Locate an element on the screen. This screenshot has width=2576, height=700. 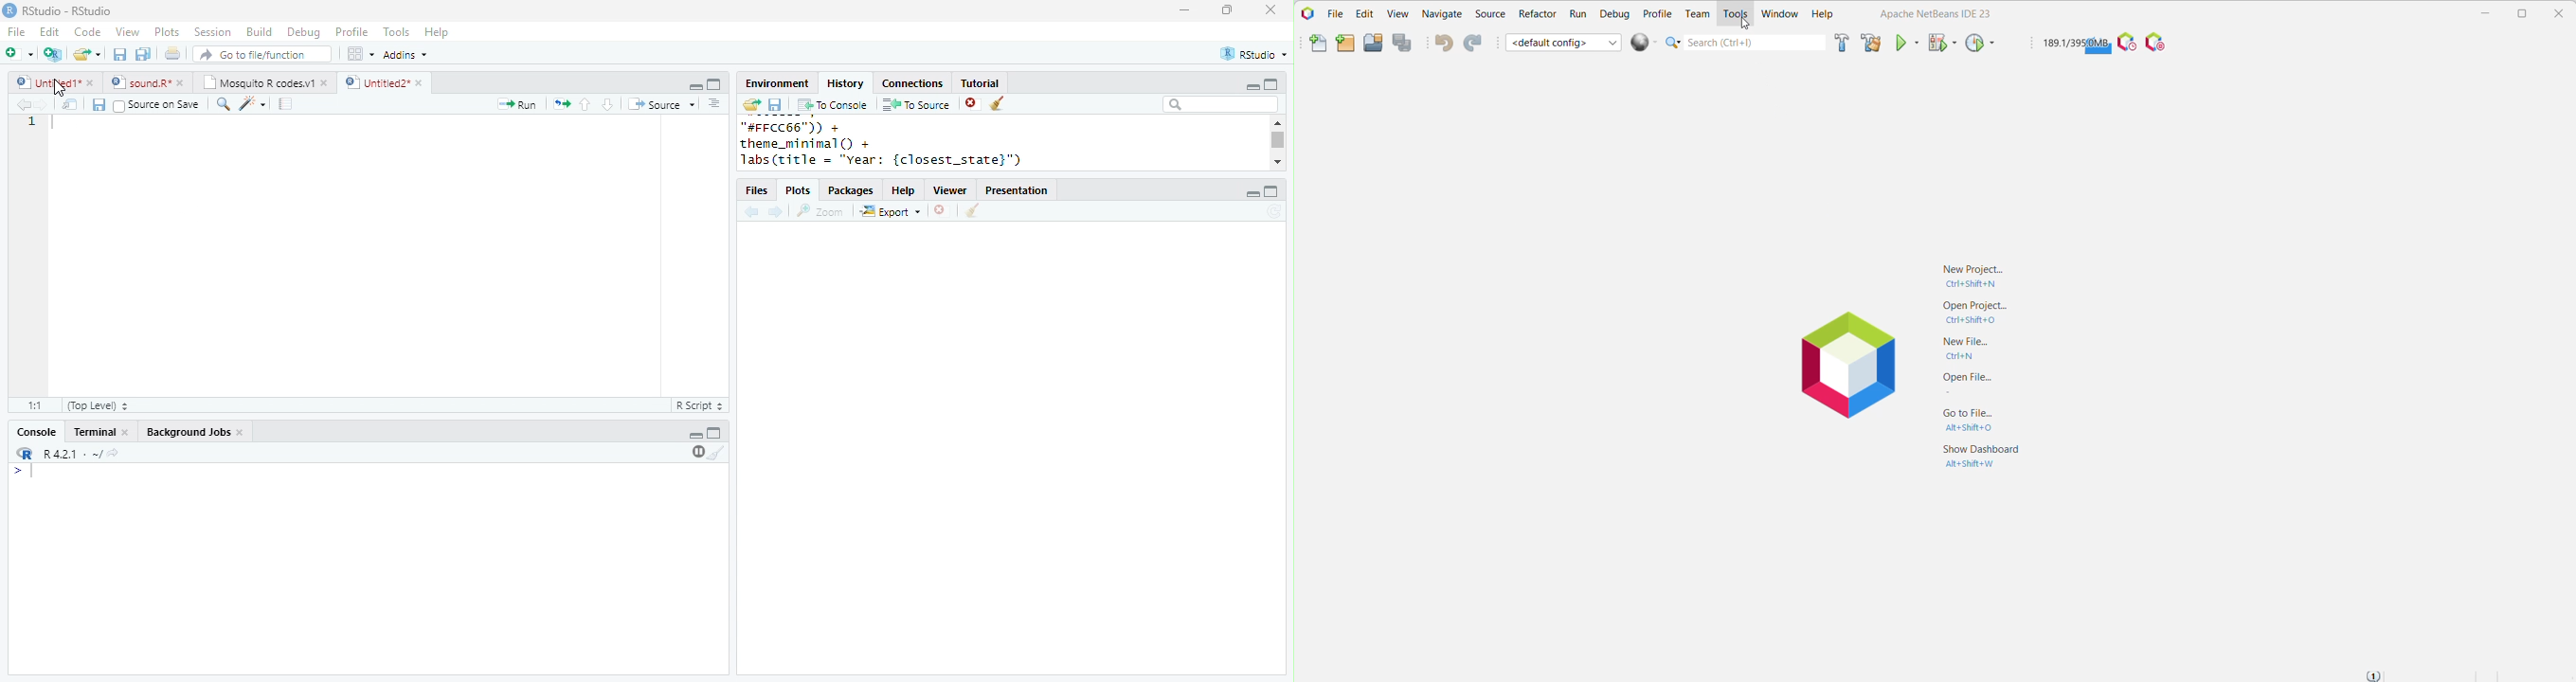
Background Jobs is located at coordinates (188, 432).